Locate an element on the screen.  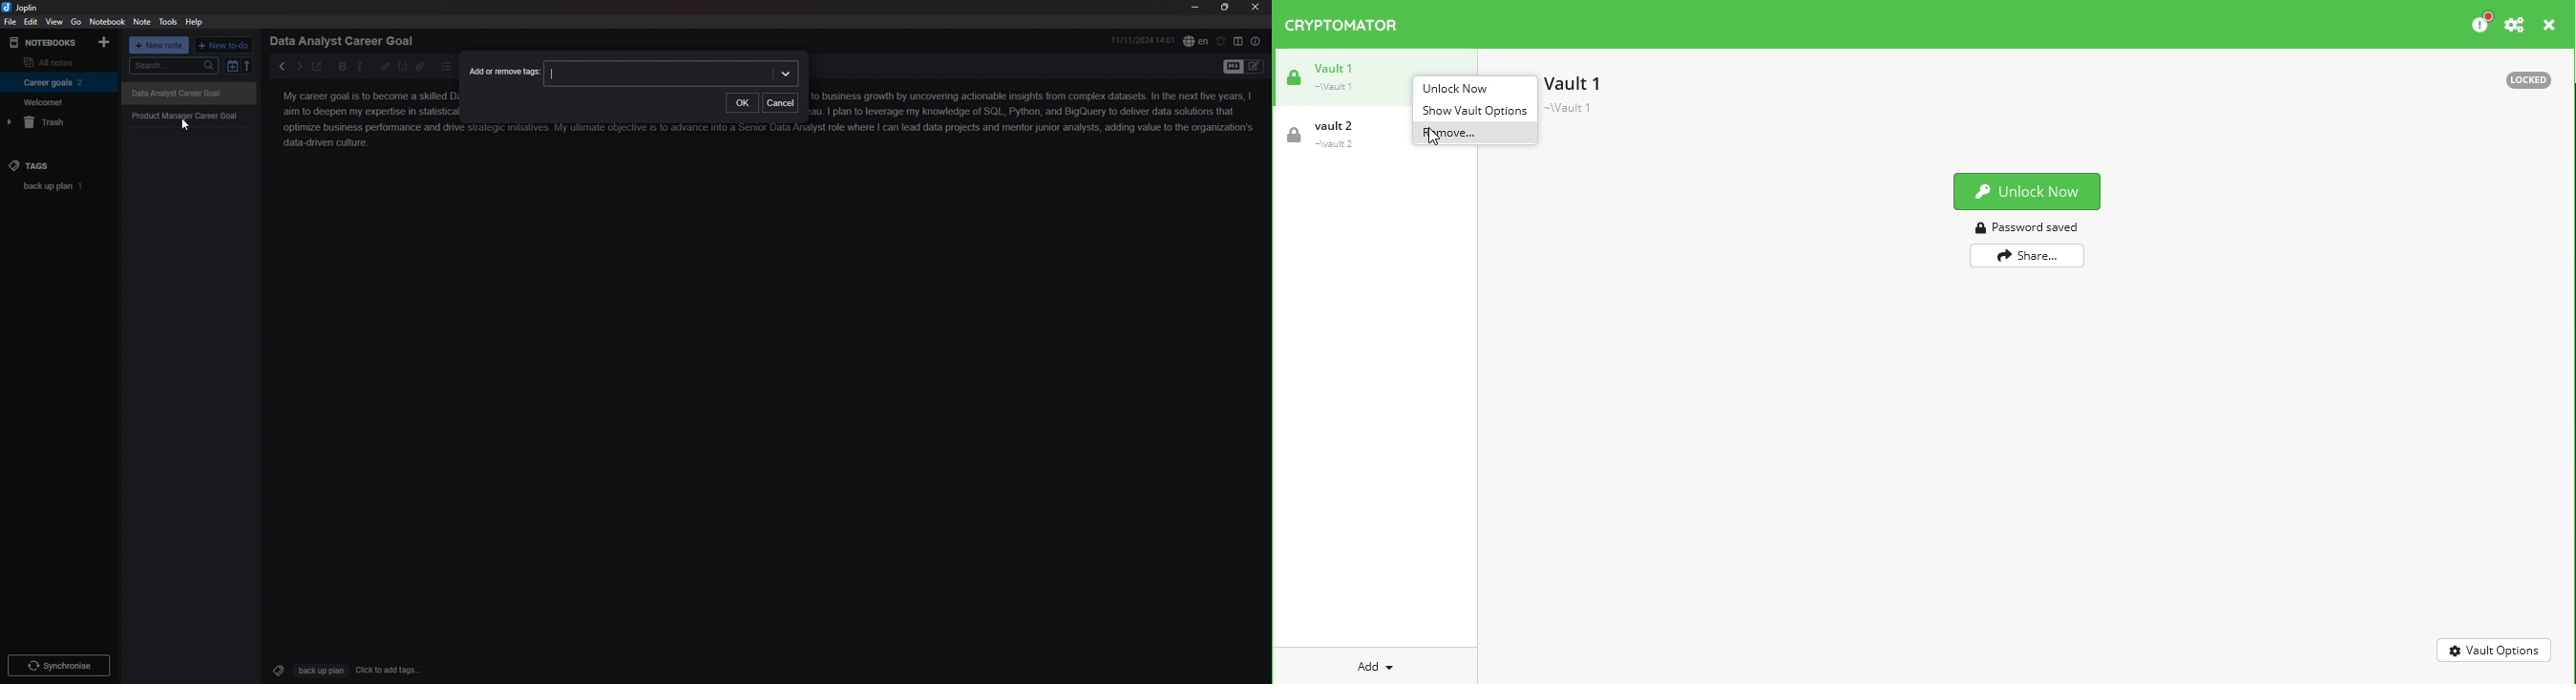
toggle editor is located at coordinates (1232, 68).